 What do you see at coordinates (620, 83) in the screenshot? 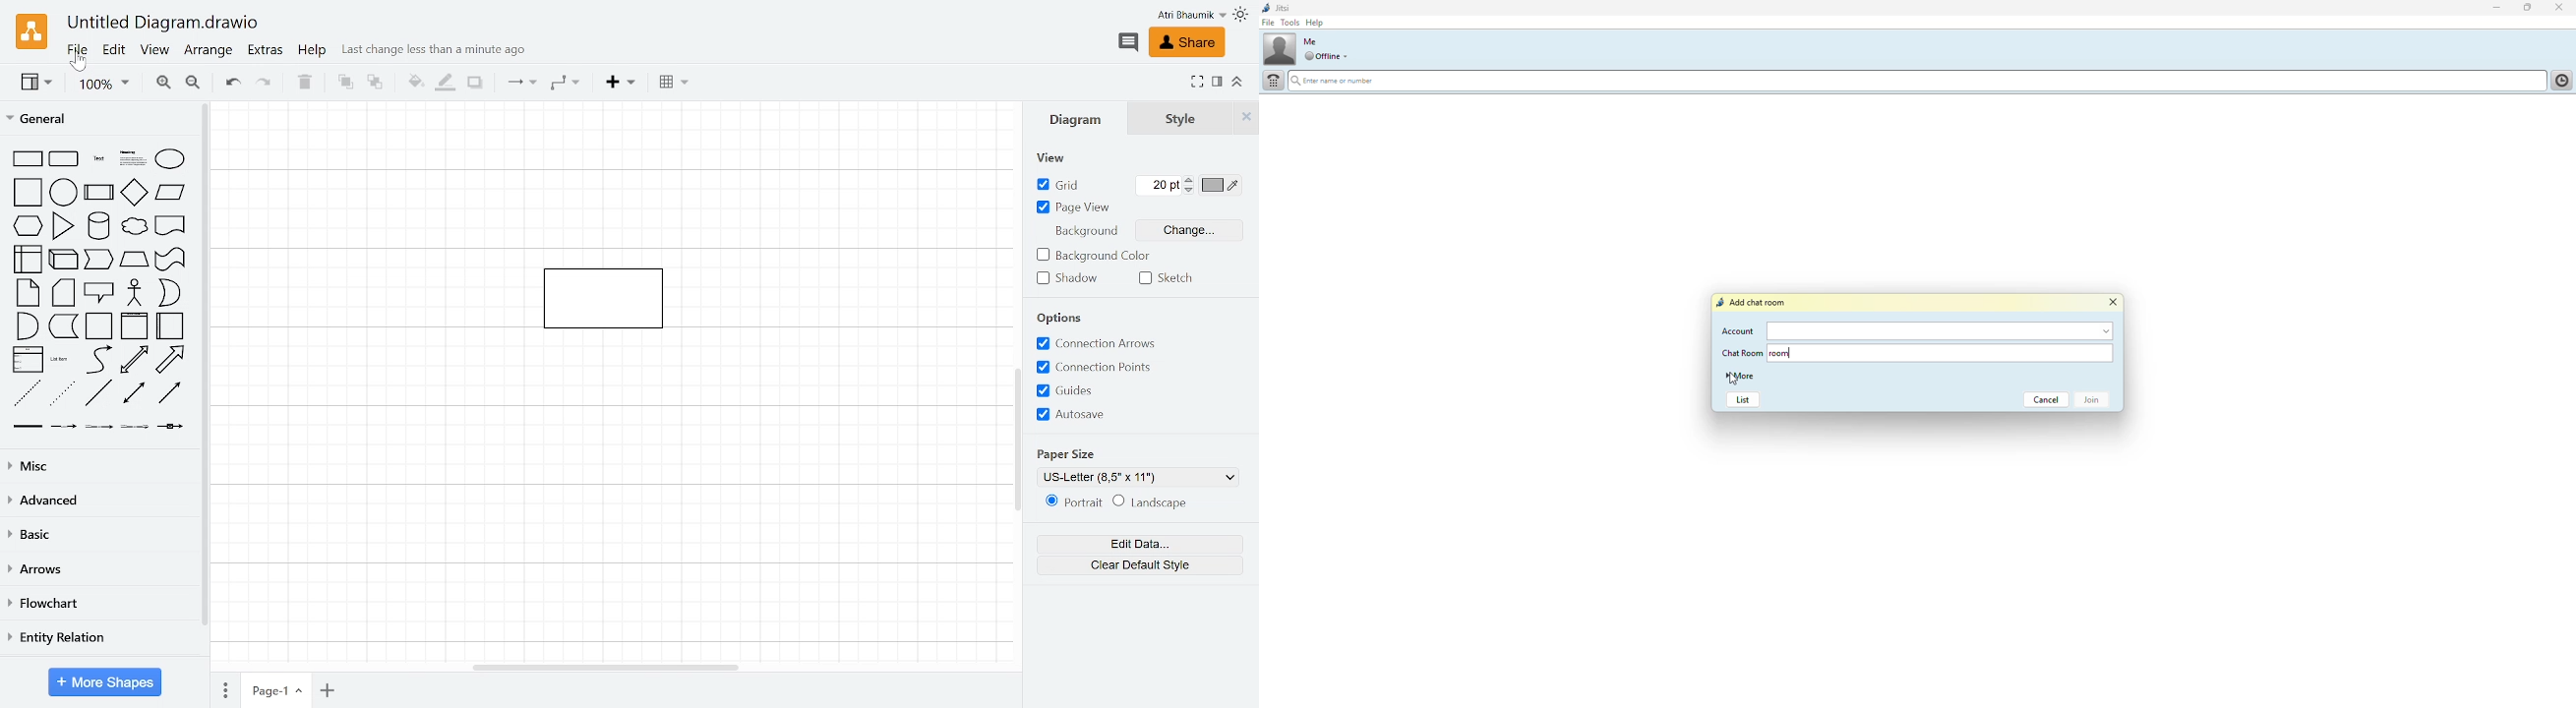
I see `Insert` at bounding box center [620, 83].